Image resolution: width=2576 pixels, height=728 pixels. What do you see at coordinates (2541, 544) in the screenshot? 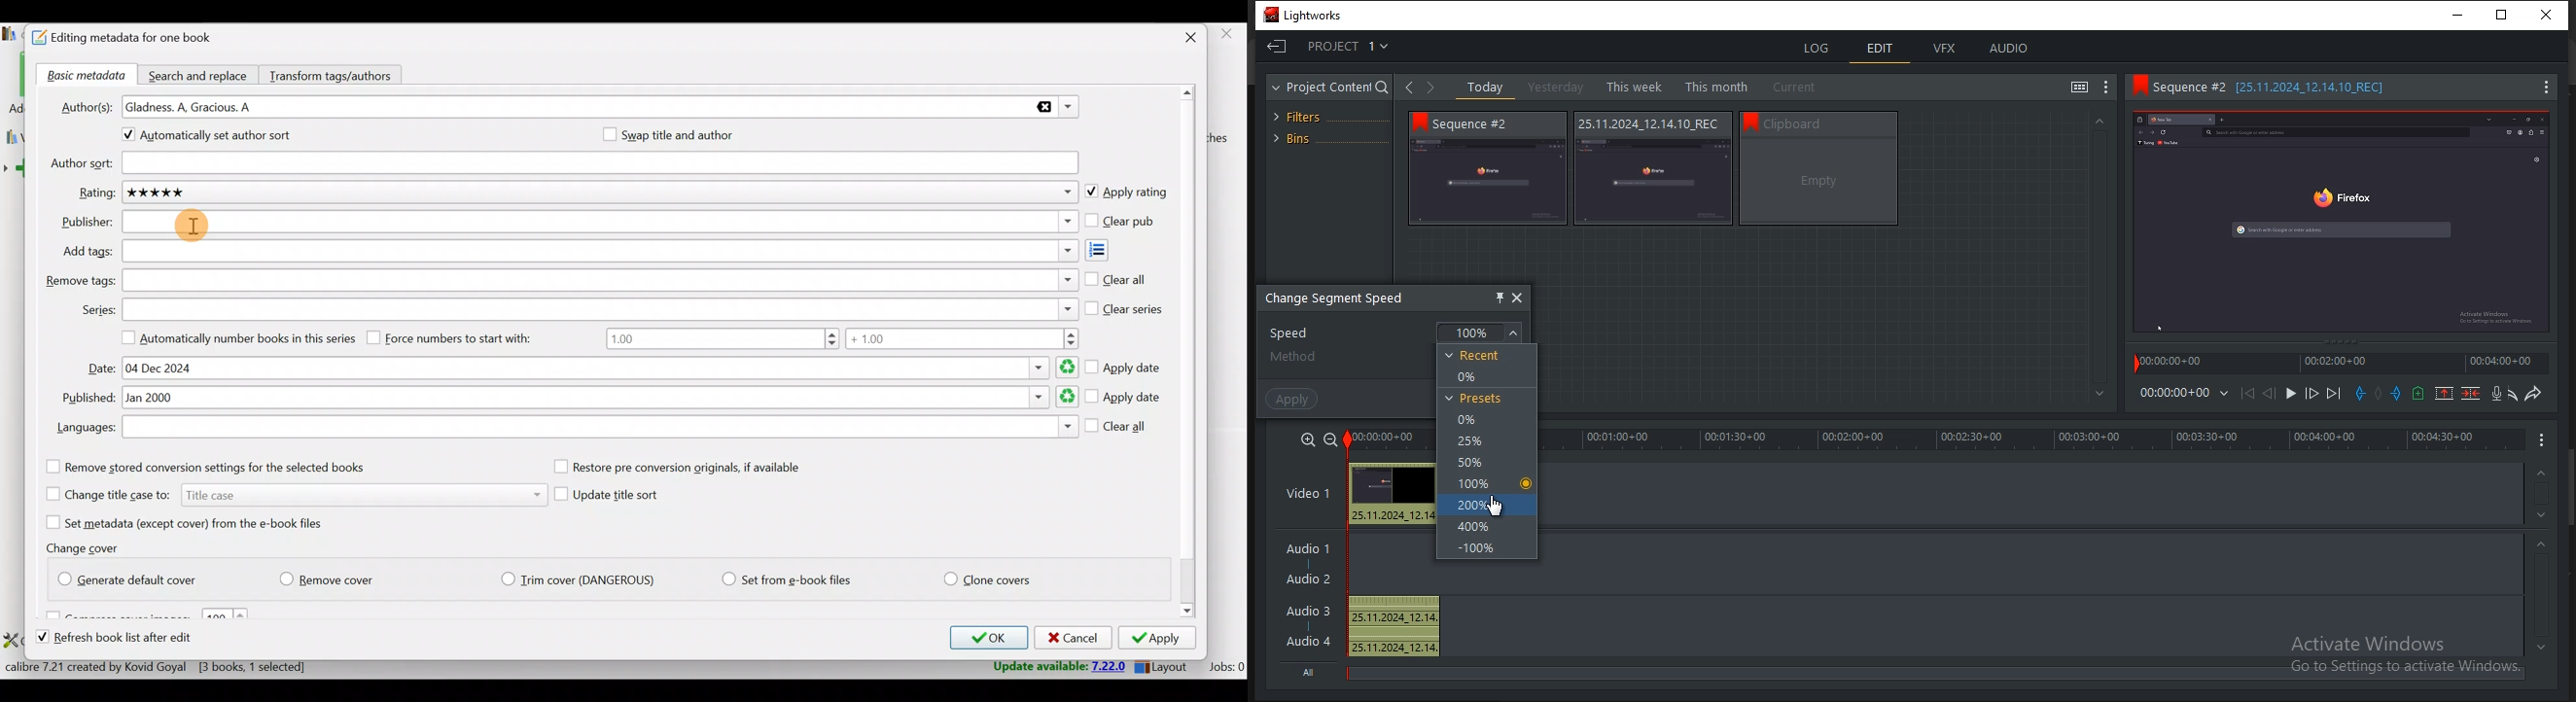
I see `timeline navigation up arrow` at bounding box center [2541, 544].